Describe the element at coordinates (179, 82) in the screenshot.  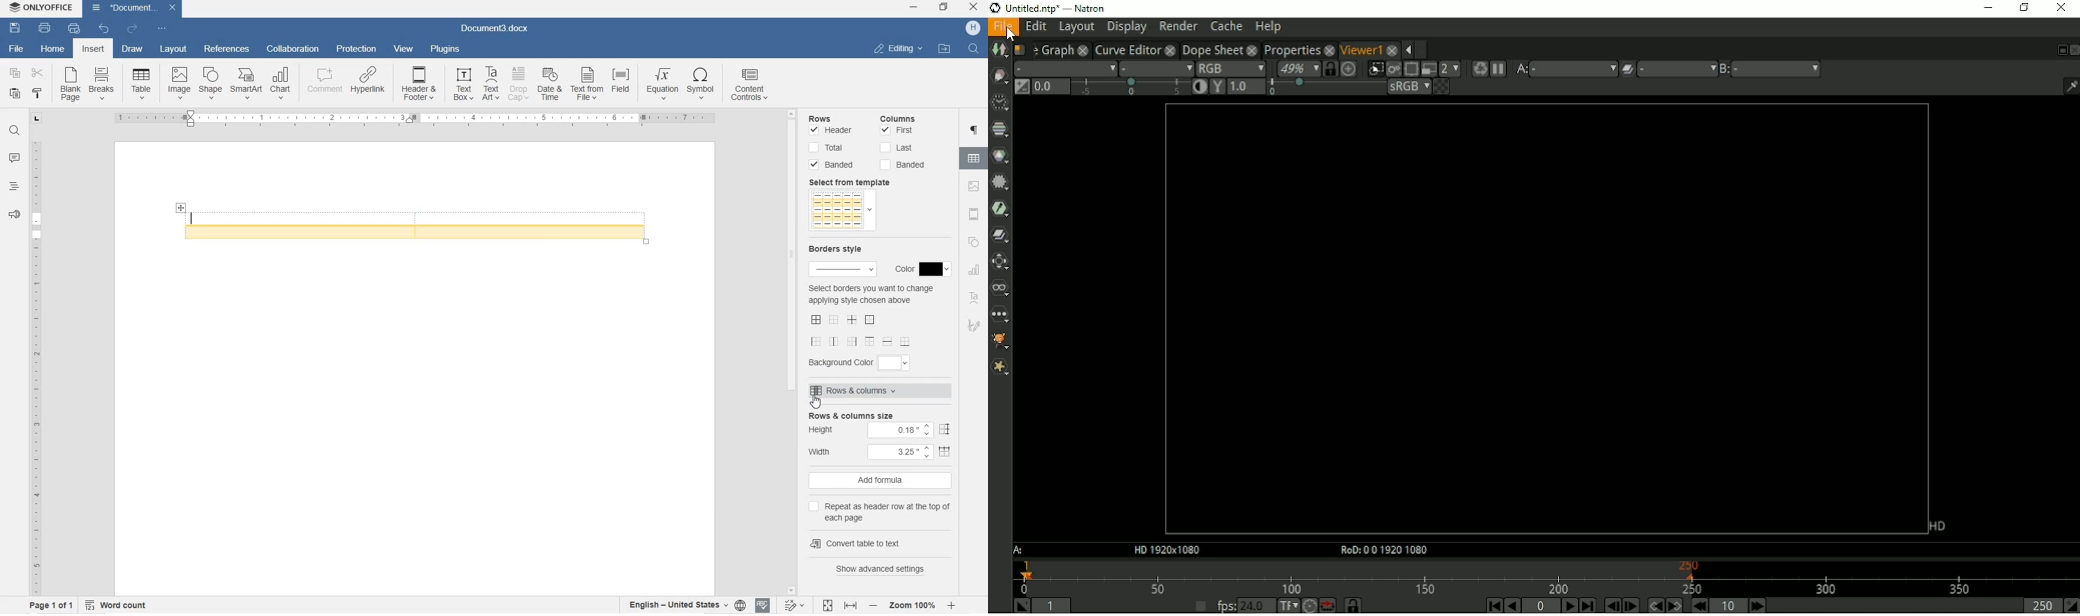
I see `Image` at that location.